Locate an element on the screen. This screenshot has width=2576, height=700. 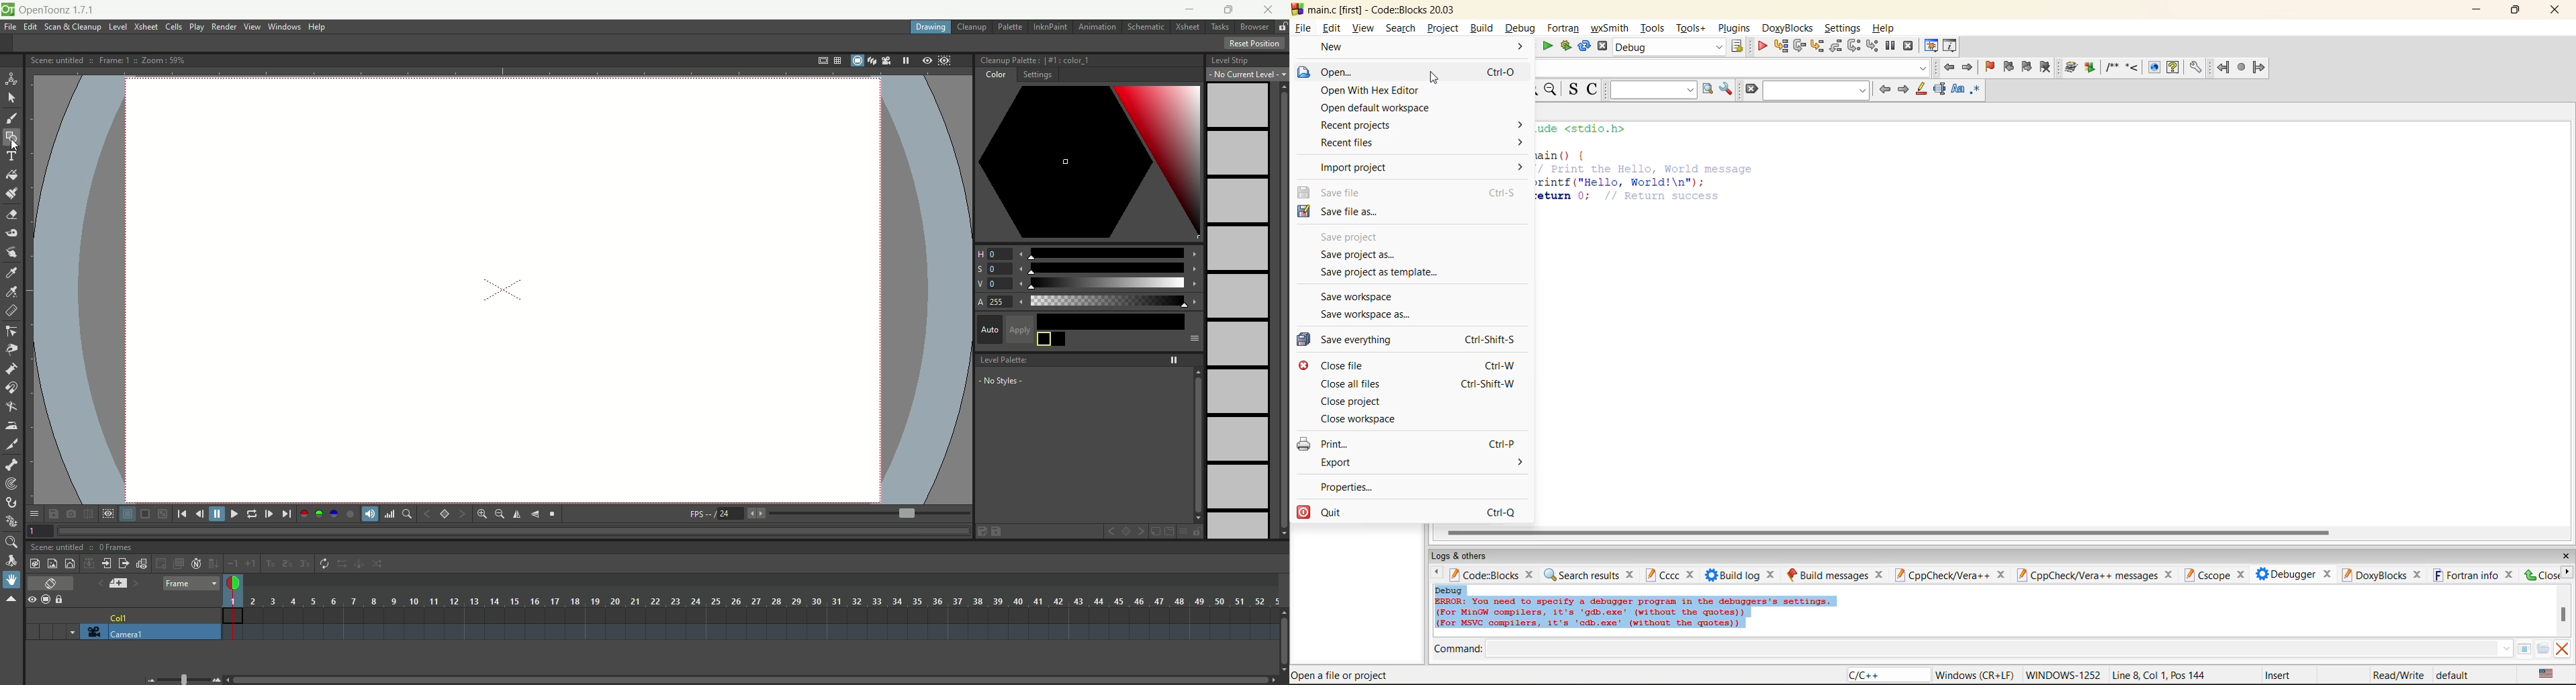
quit icon is located at coordinates (1303, 512).